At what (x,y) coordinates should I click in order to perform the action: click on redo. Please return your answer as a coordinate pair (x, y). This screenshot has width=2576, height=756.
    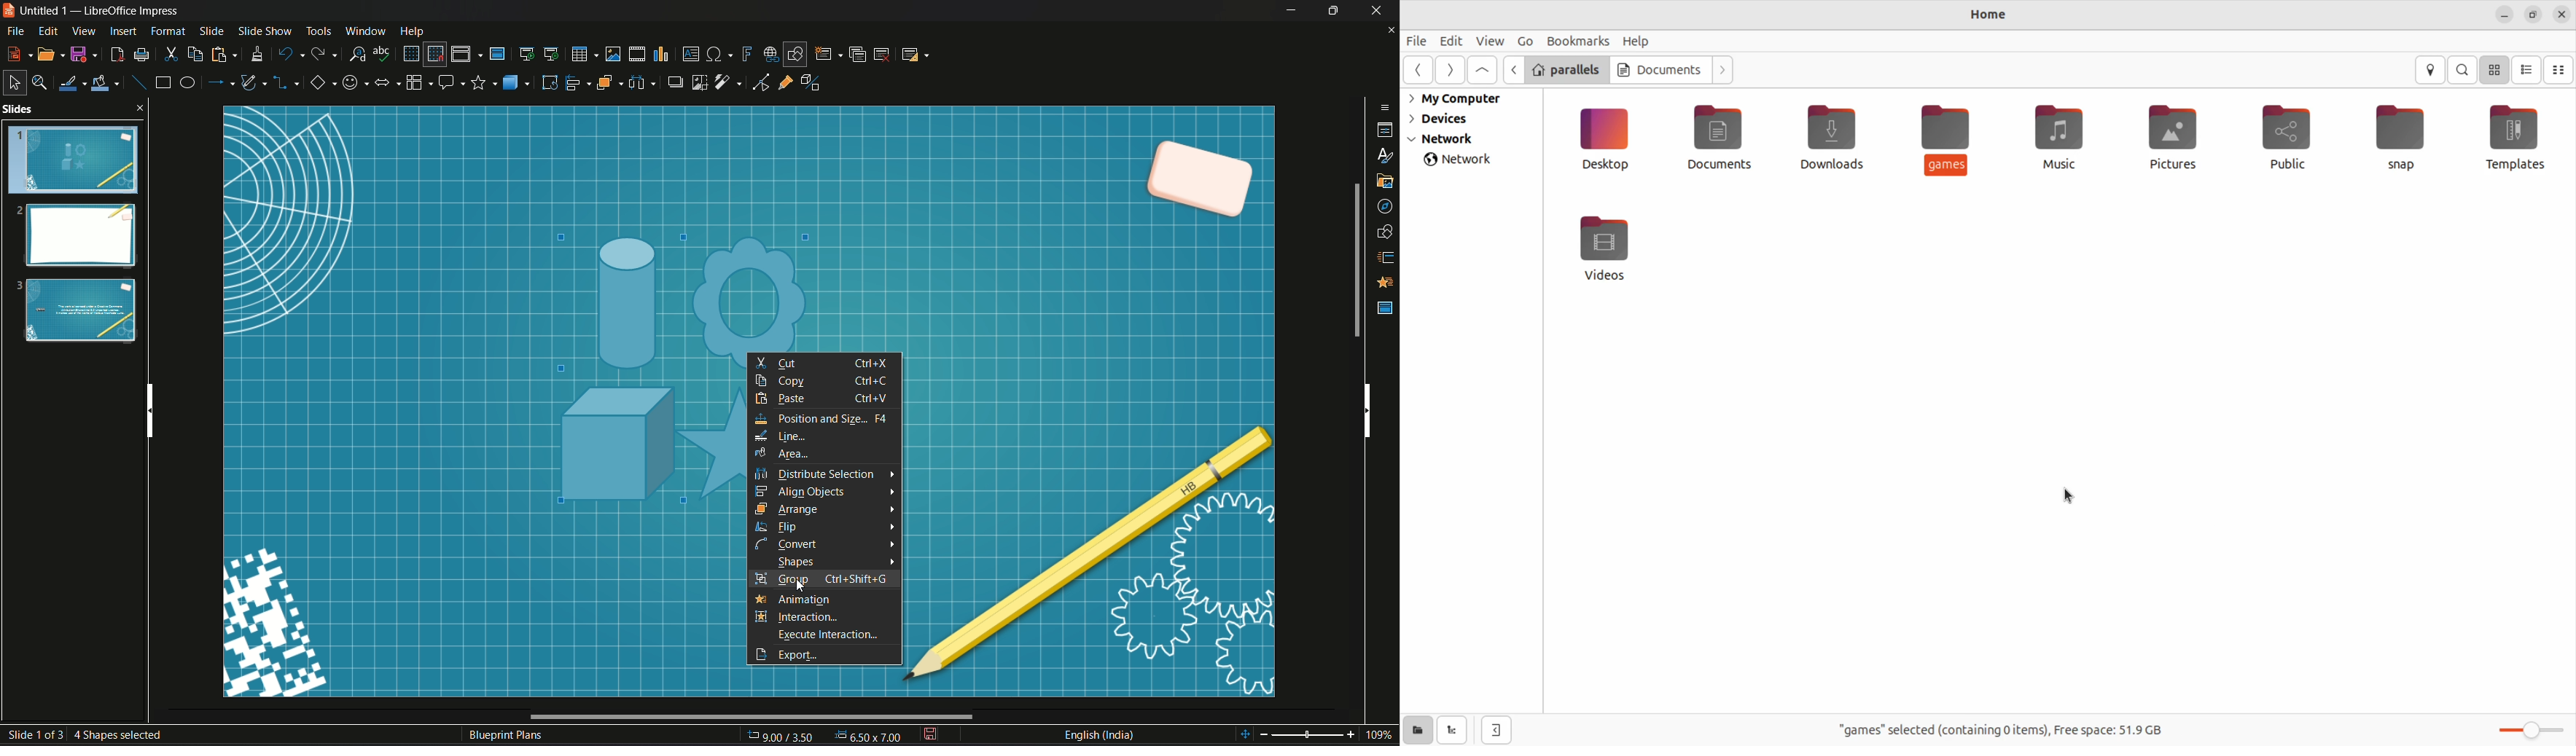
    Looking at the image, I should click on (324, 52).